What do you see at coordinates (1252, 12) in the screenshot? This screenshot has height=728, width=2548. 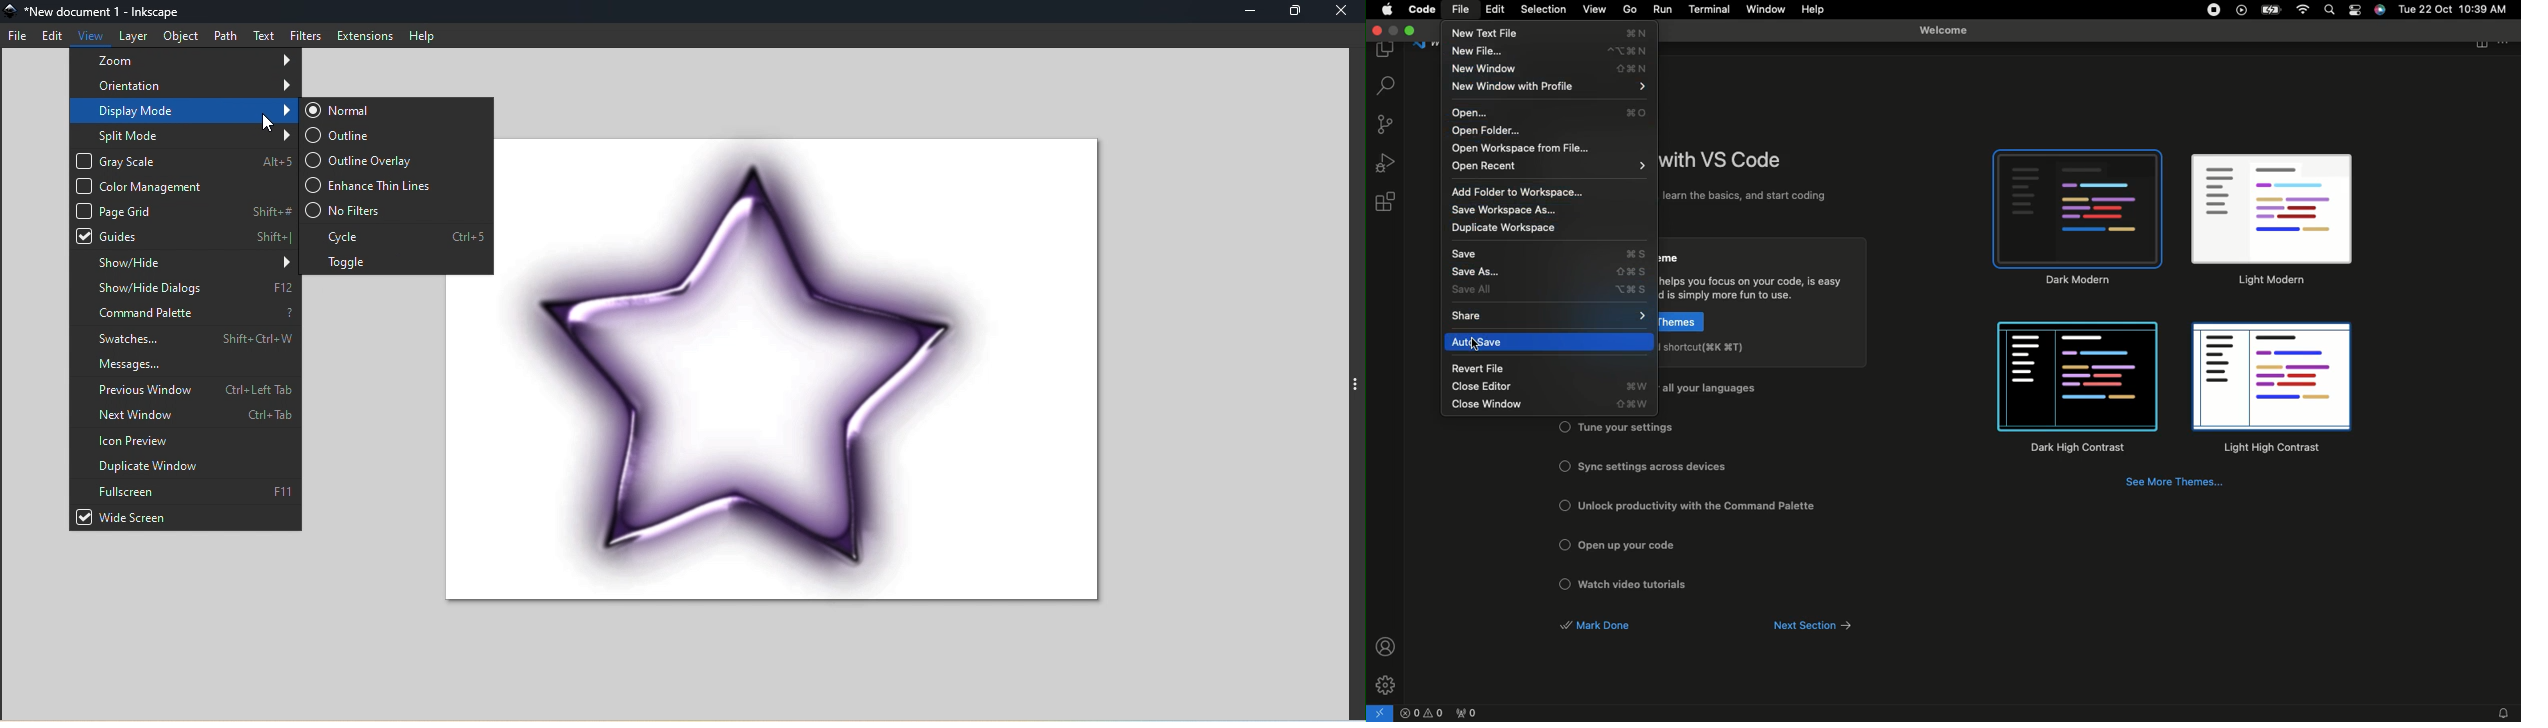 I see `Minimize` at bounding box center [1252, 12].